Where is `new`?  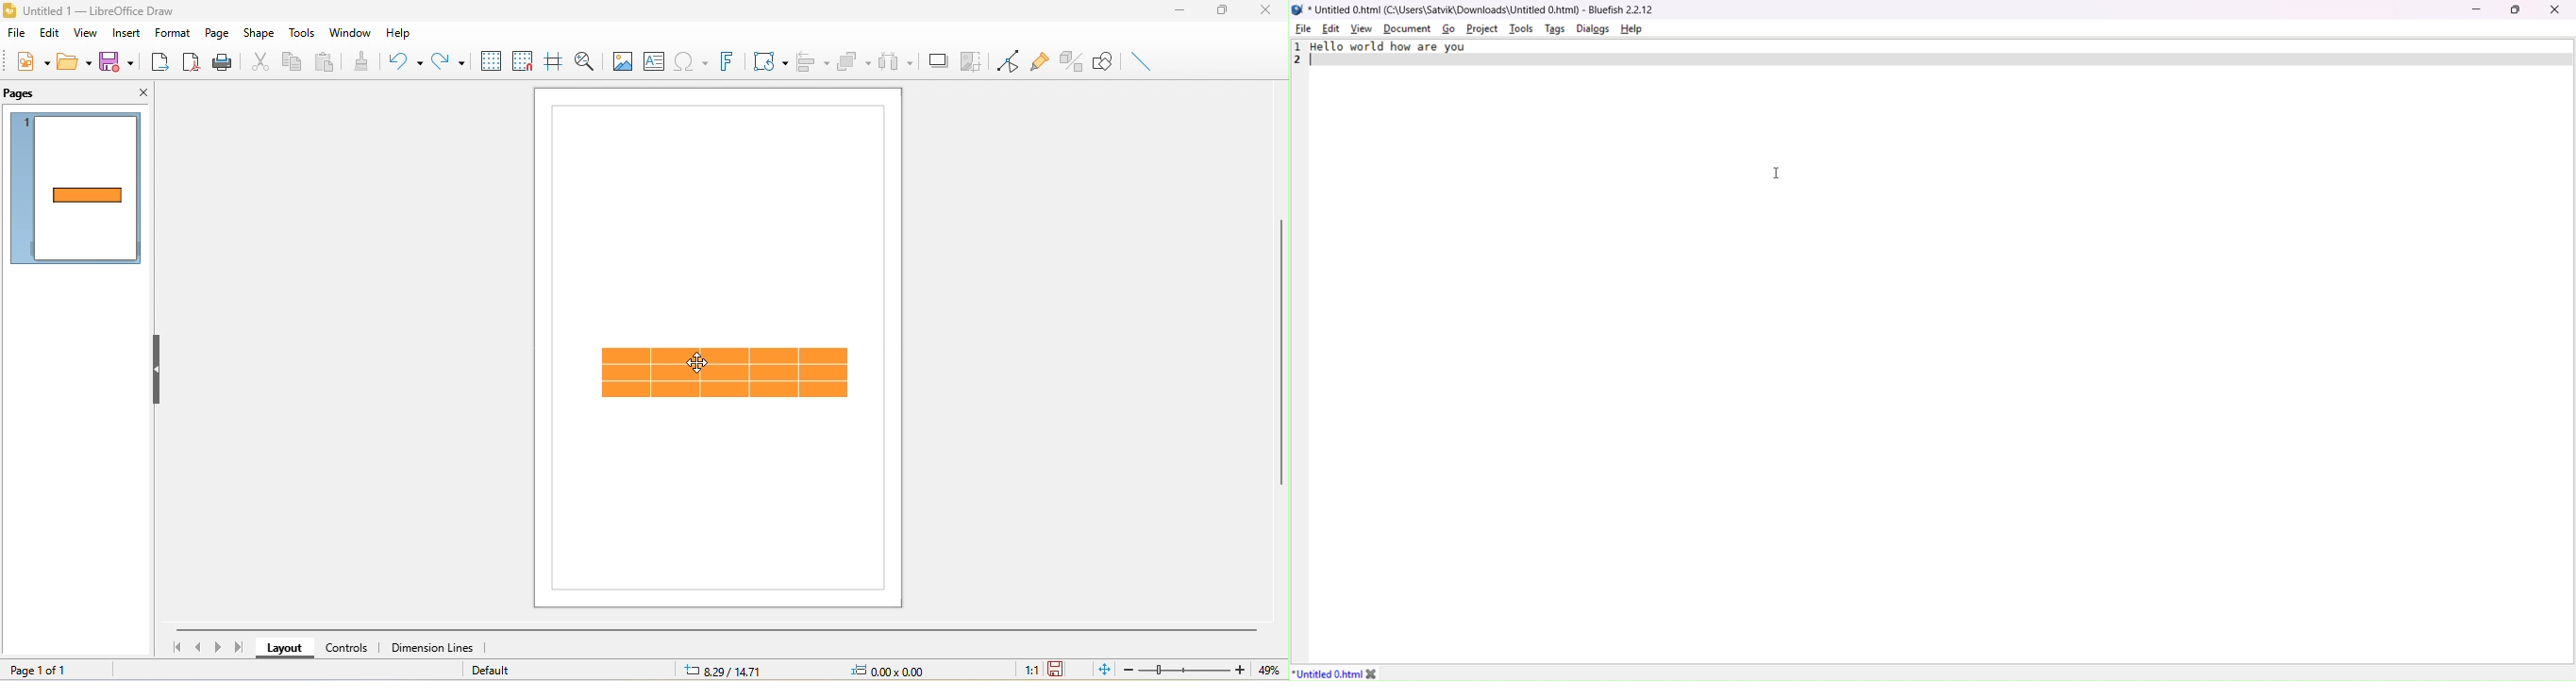
new is located at coordinates (31, 60).